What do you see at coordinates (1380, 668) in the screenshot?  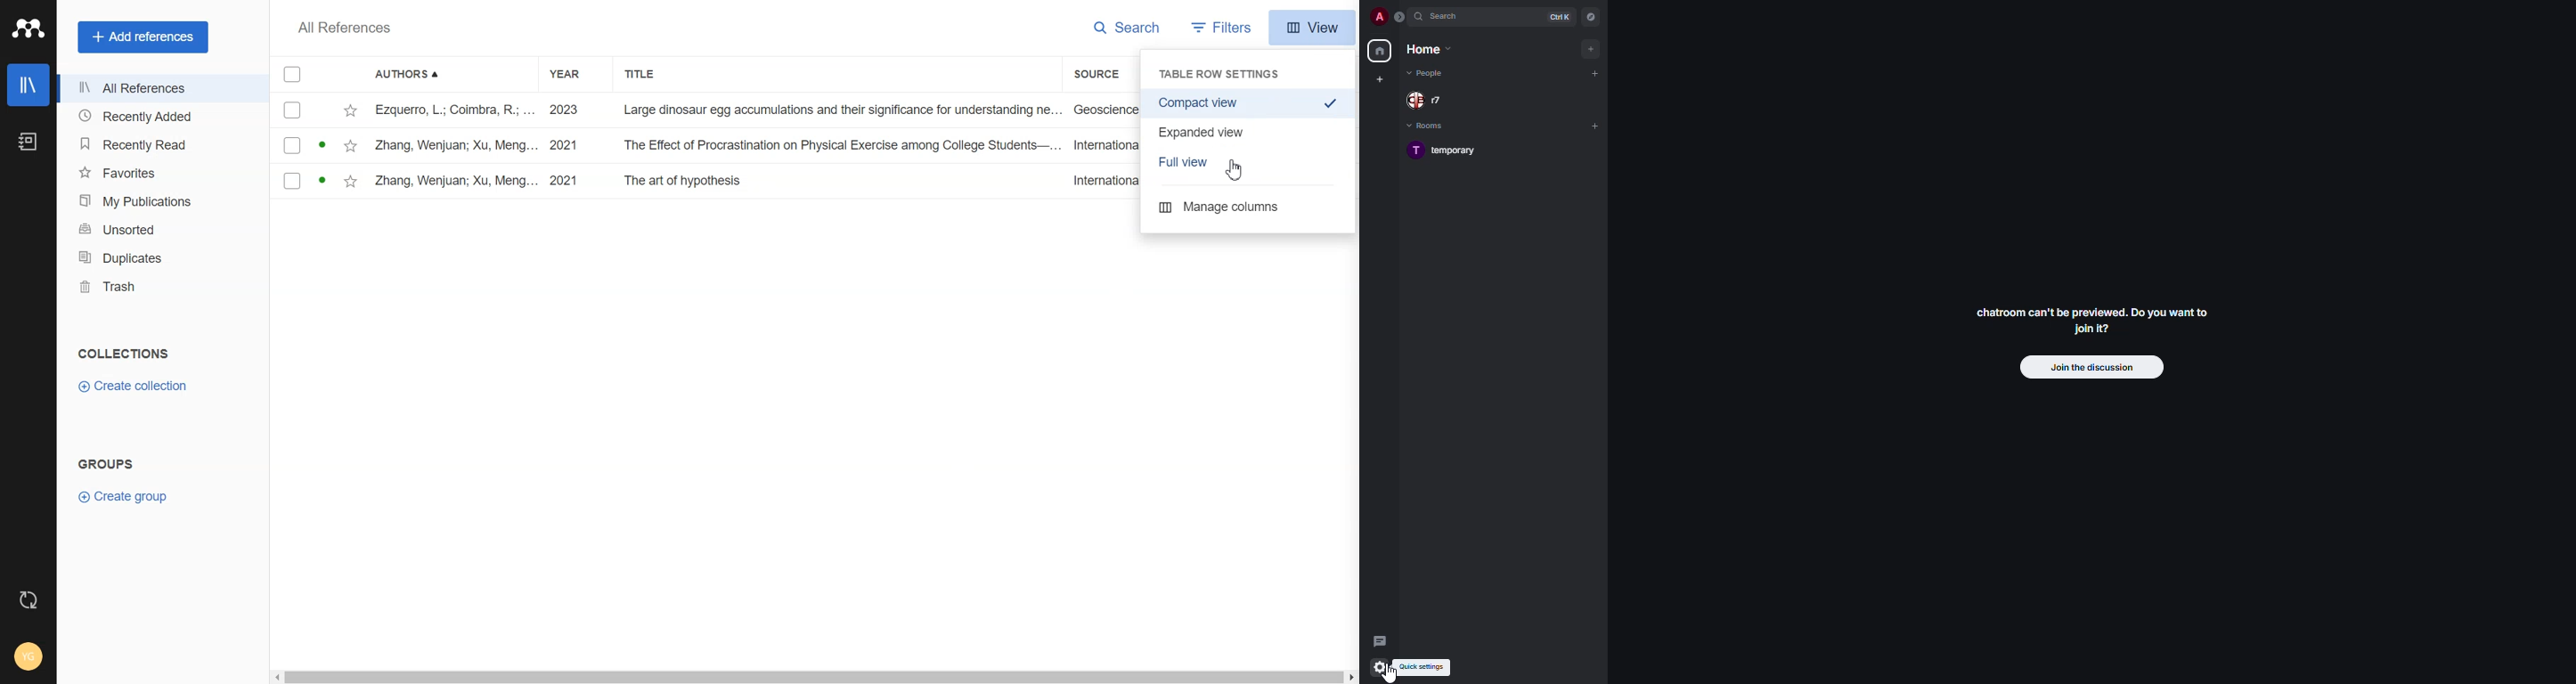 I see `quick settings` at bounding box center [1380, 668].